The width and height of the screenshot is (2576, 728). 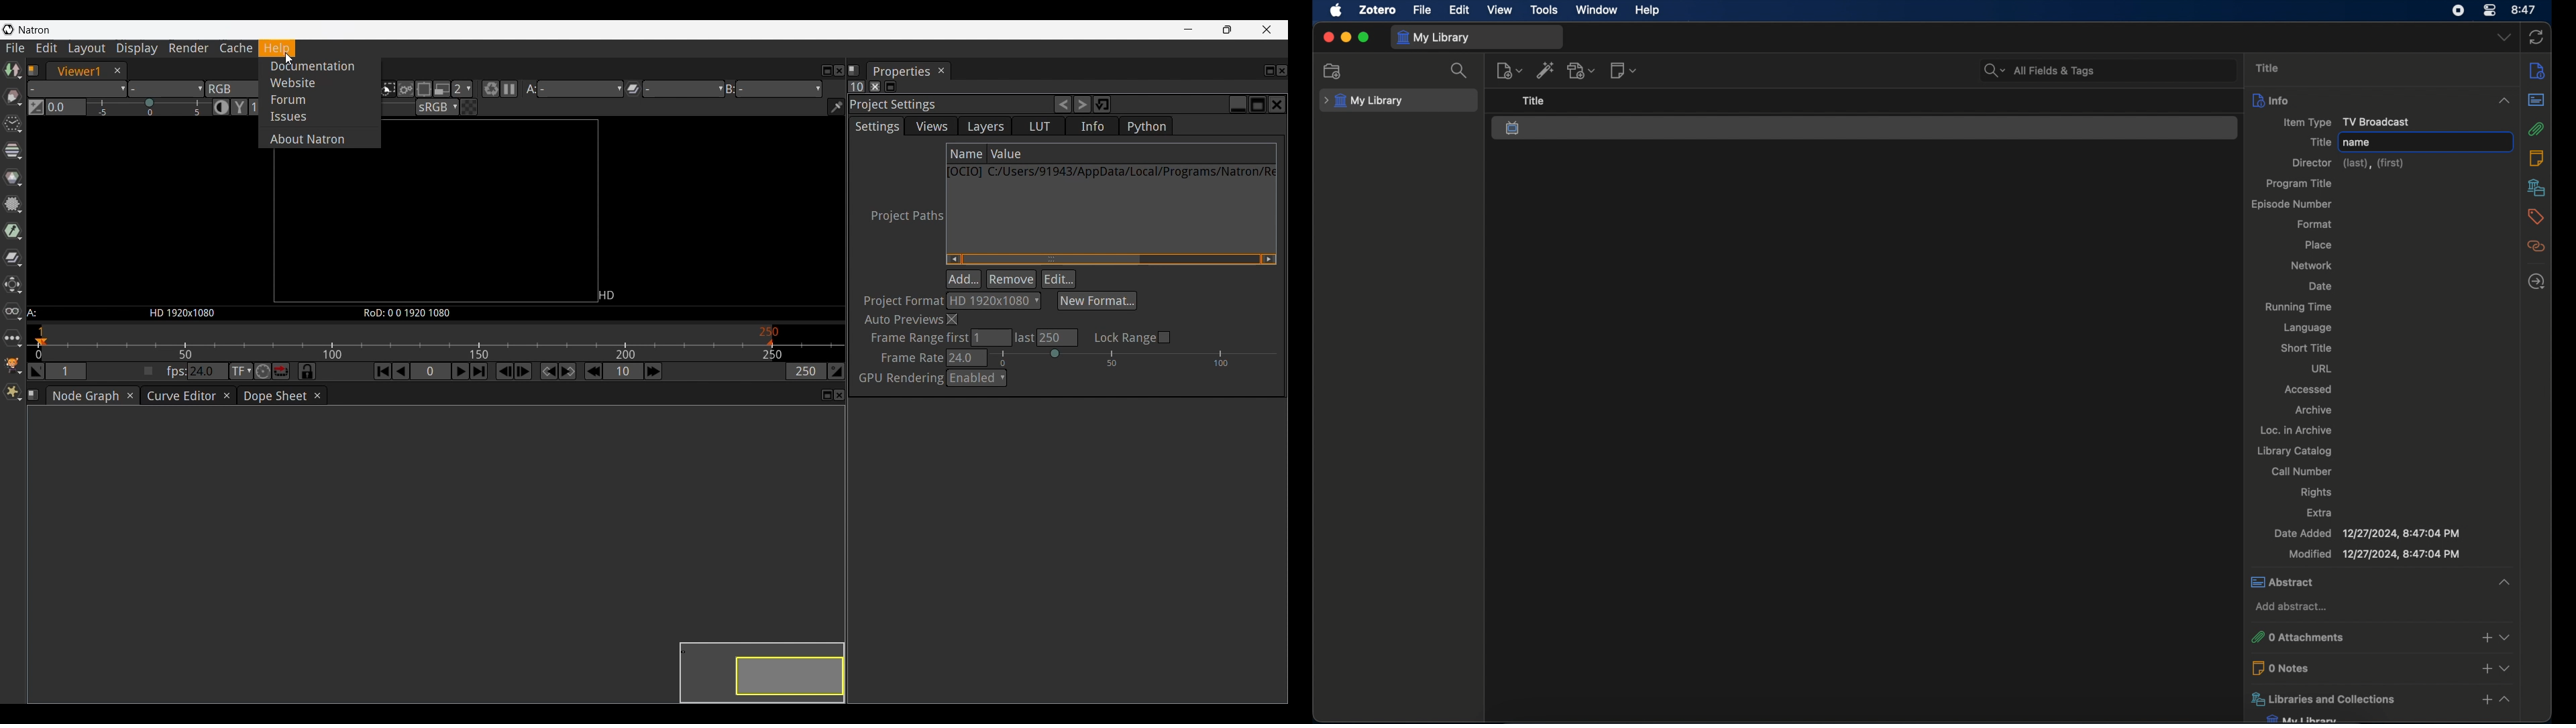 I want to click on episode number, so click(x=2291, y=204).